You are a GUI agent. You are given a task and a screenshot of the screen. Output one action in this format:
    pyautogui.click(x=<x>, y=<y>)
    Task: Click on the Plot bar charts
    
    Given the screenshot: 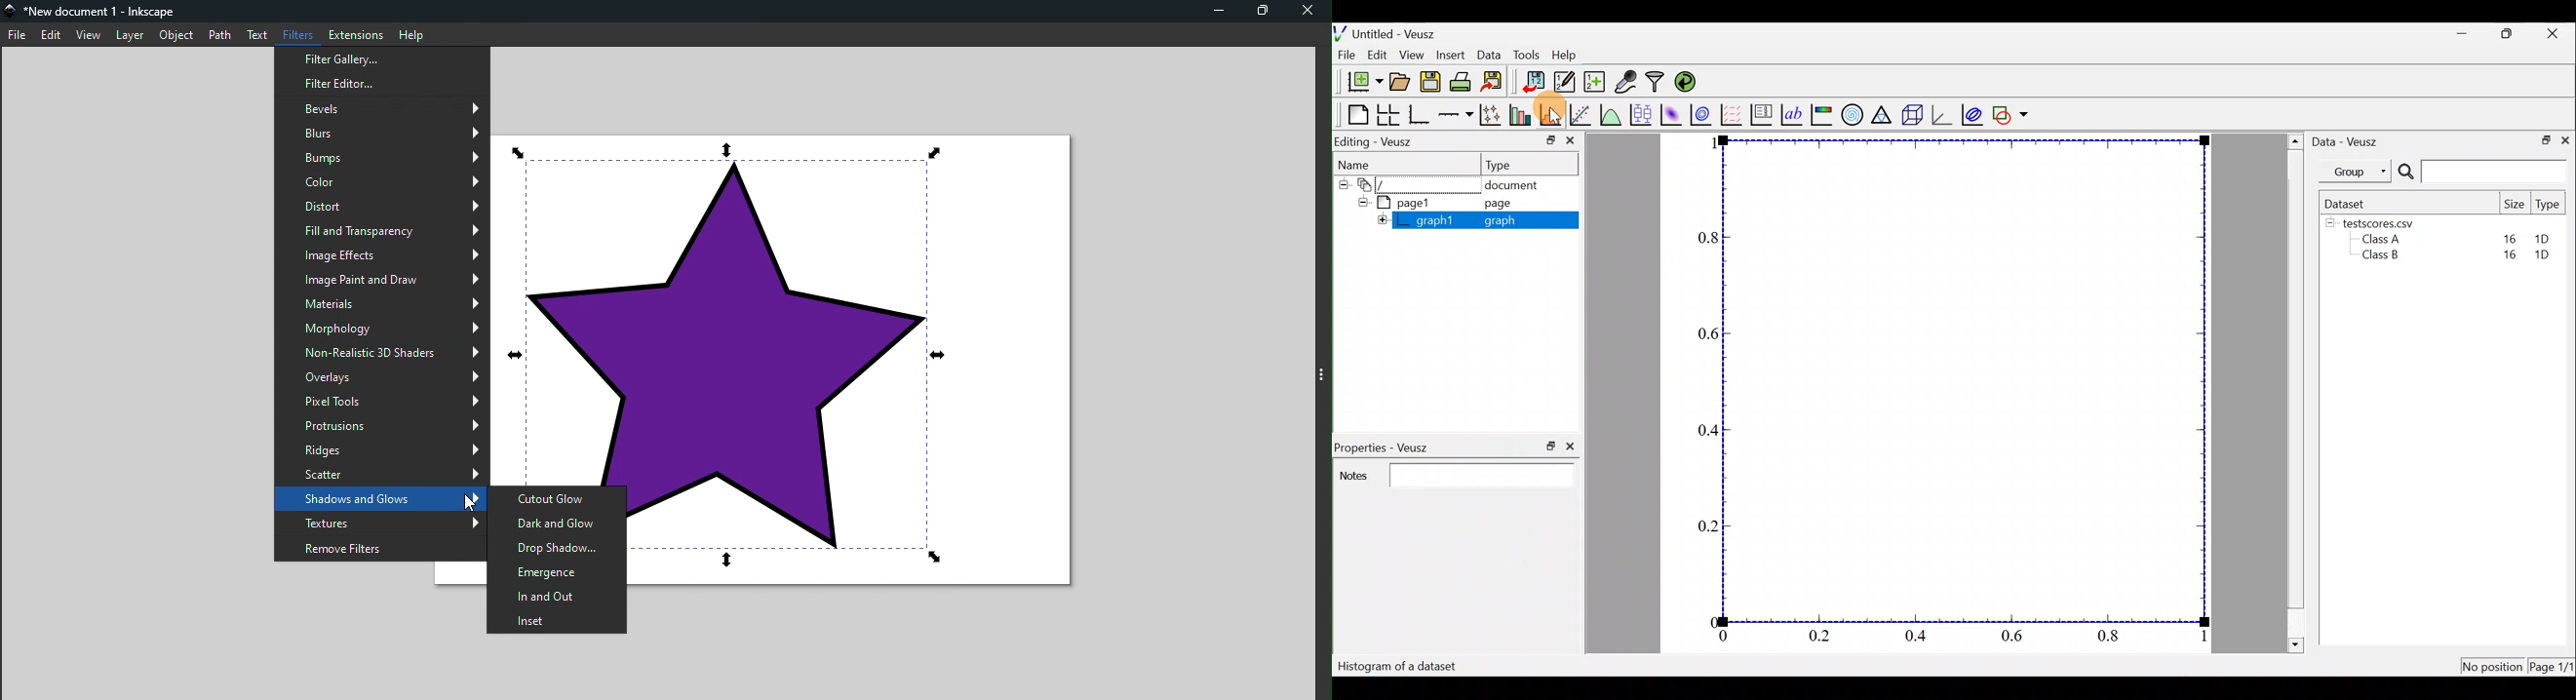 What is the action you would take?
    pyautogui.click(x=1522, y=115)
    